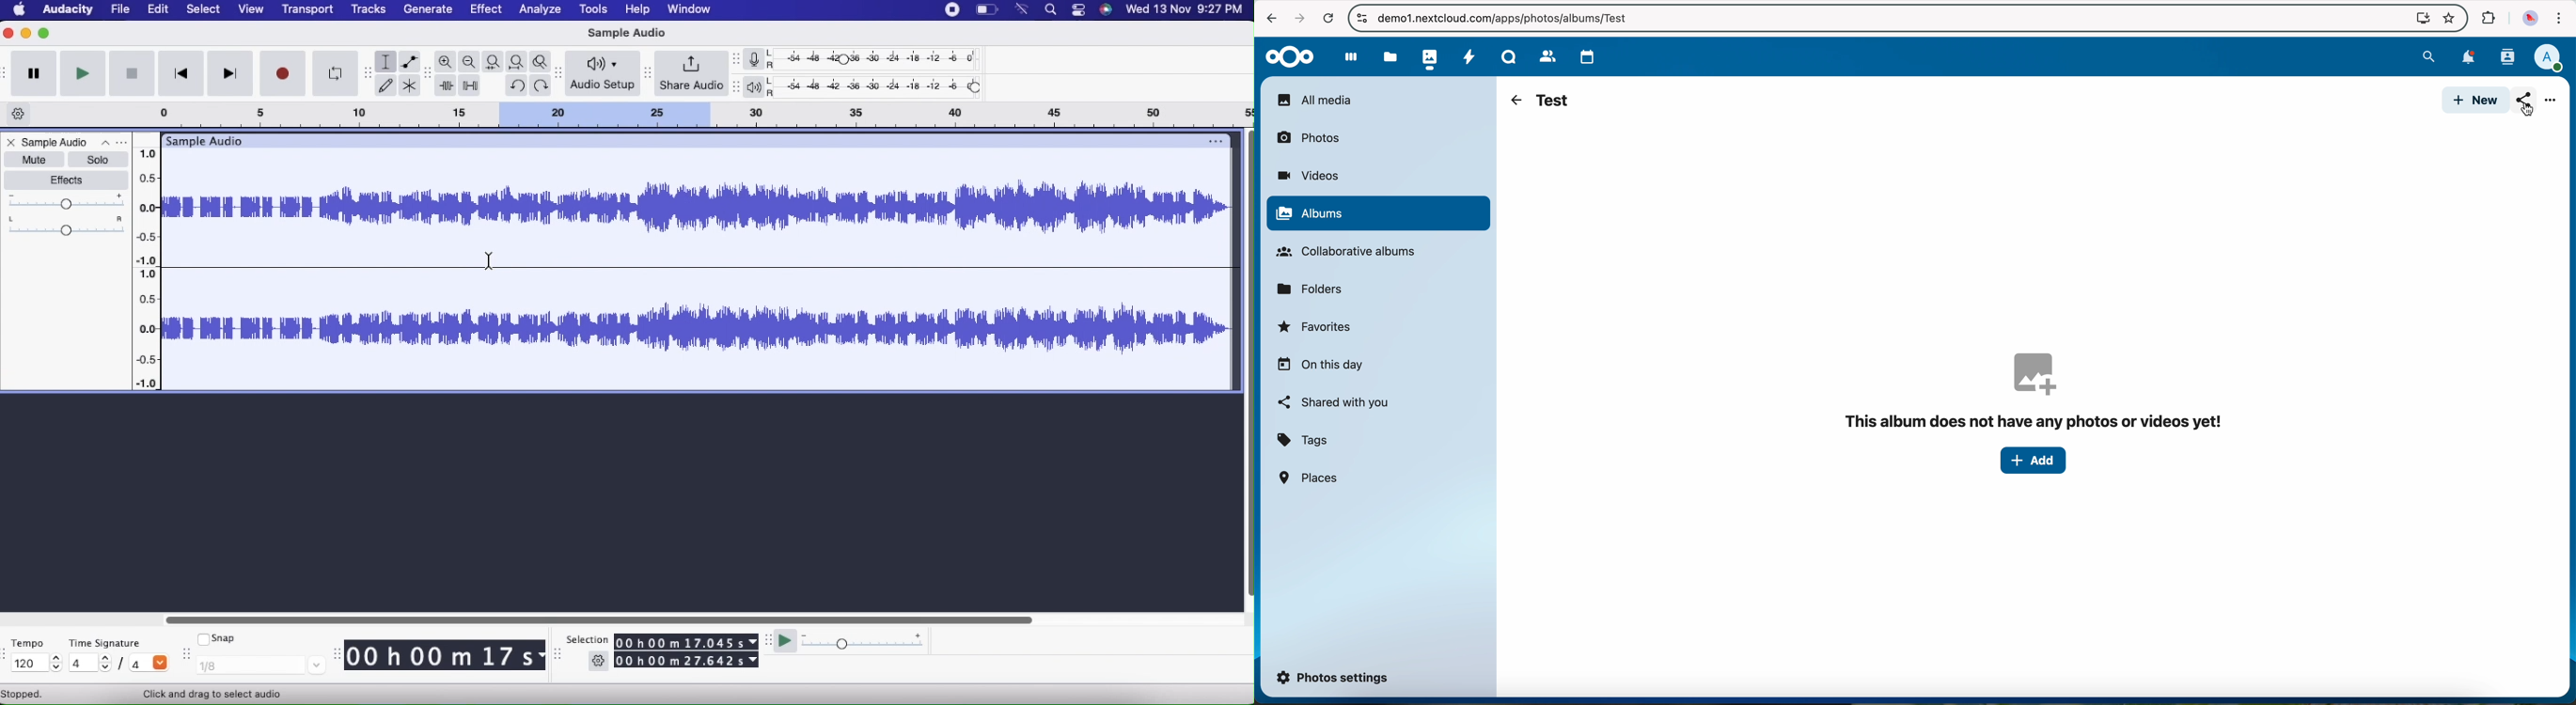  What do you see at coordinates (411, 86) in the screenshot?
I see `Multi-tool` at bounding box center [411, 86].